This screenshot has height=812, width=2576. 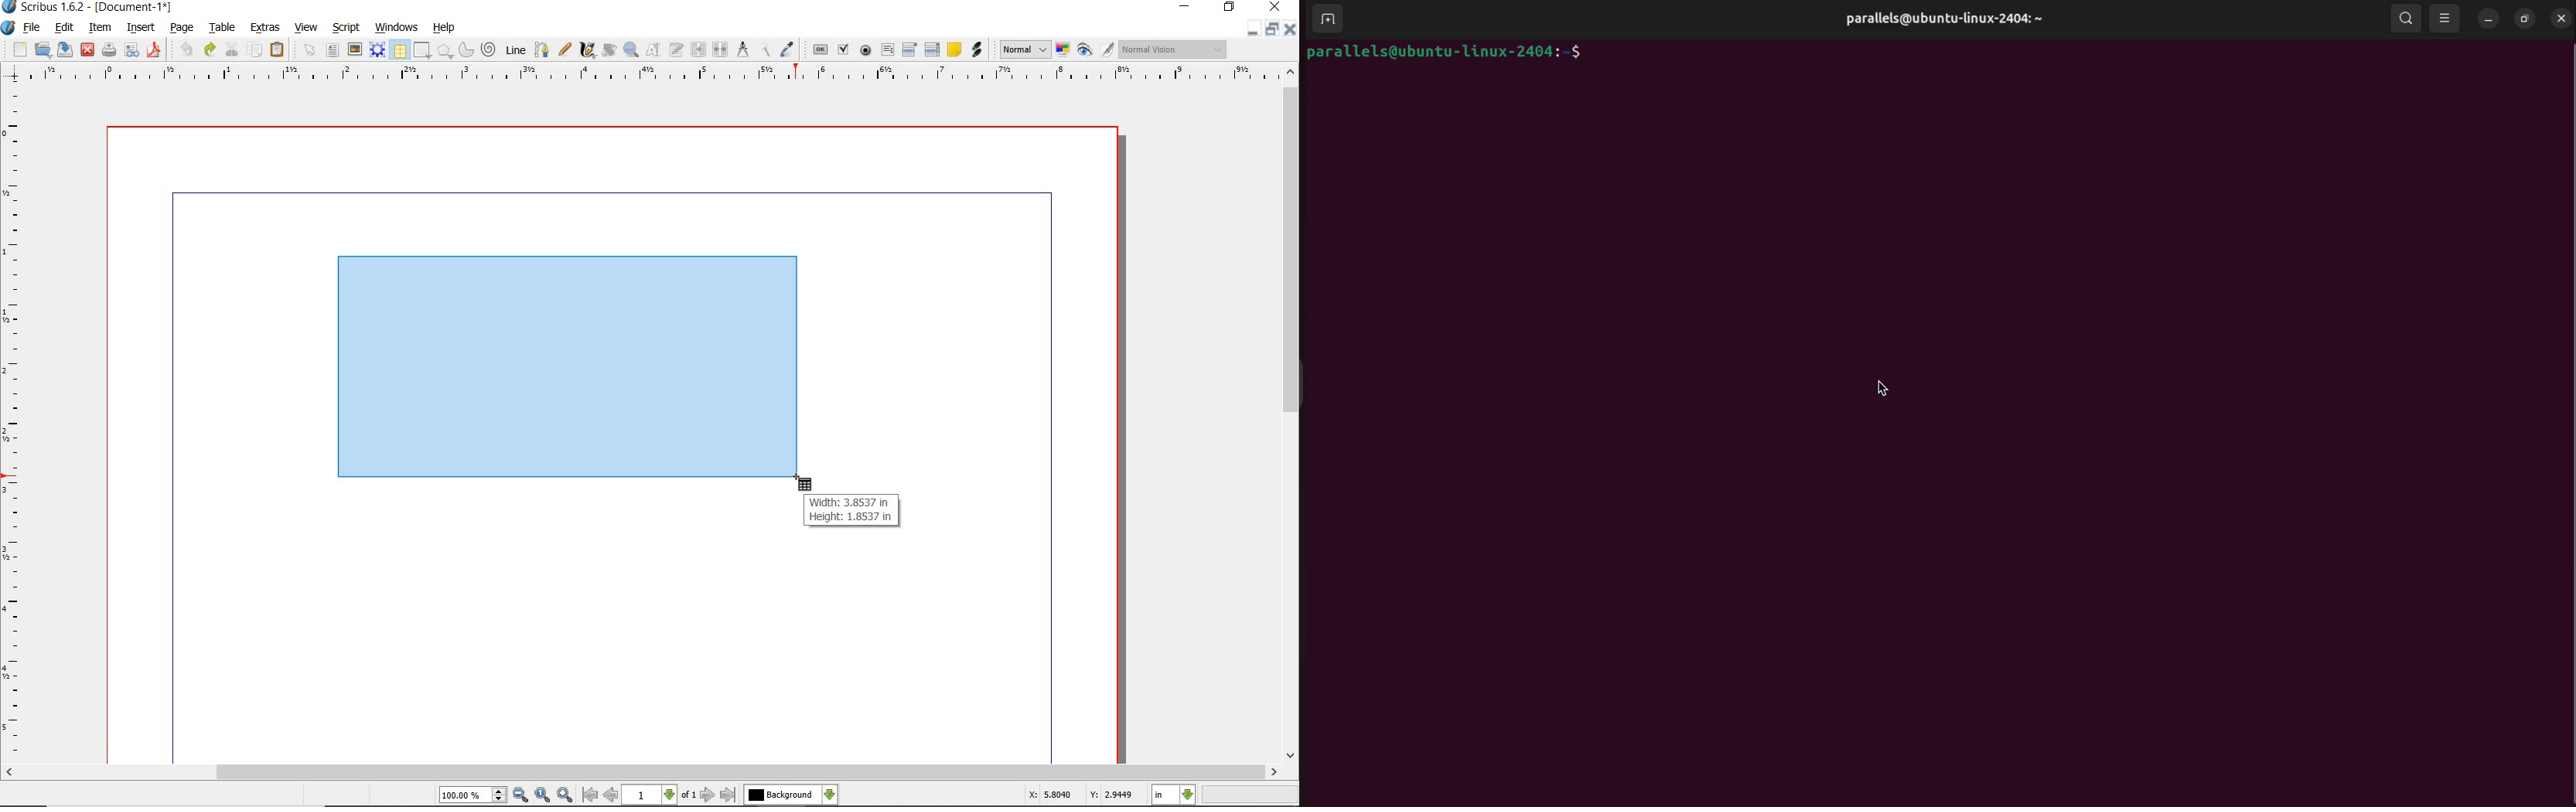 What do you see at coordinates (139, 29) in the screenshot?
I see `insert` at bounding box center [139, 29].